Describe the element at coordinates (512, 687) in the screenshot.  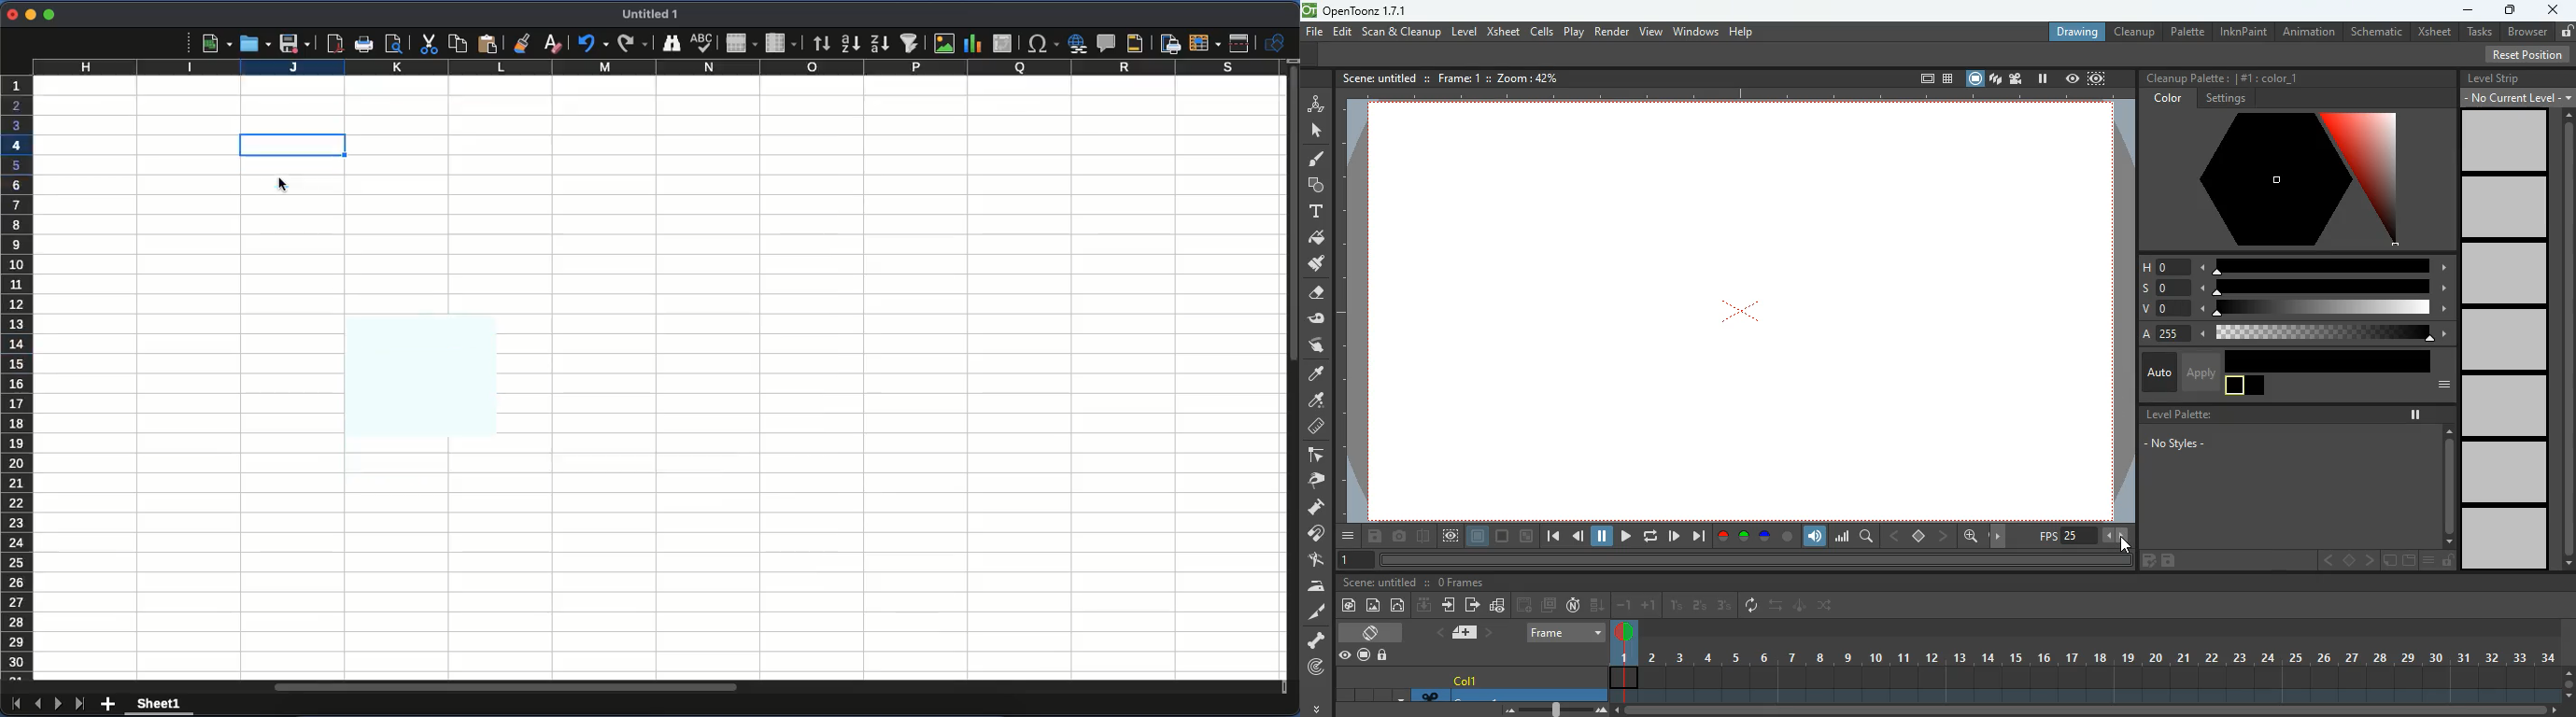
I see `horizontal scroll bar` at that location.